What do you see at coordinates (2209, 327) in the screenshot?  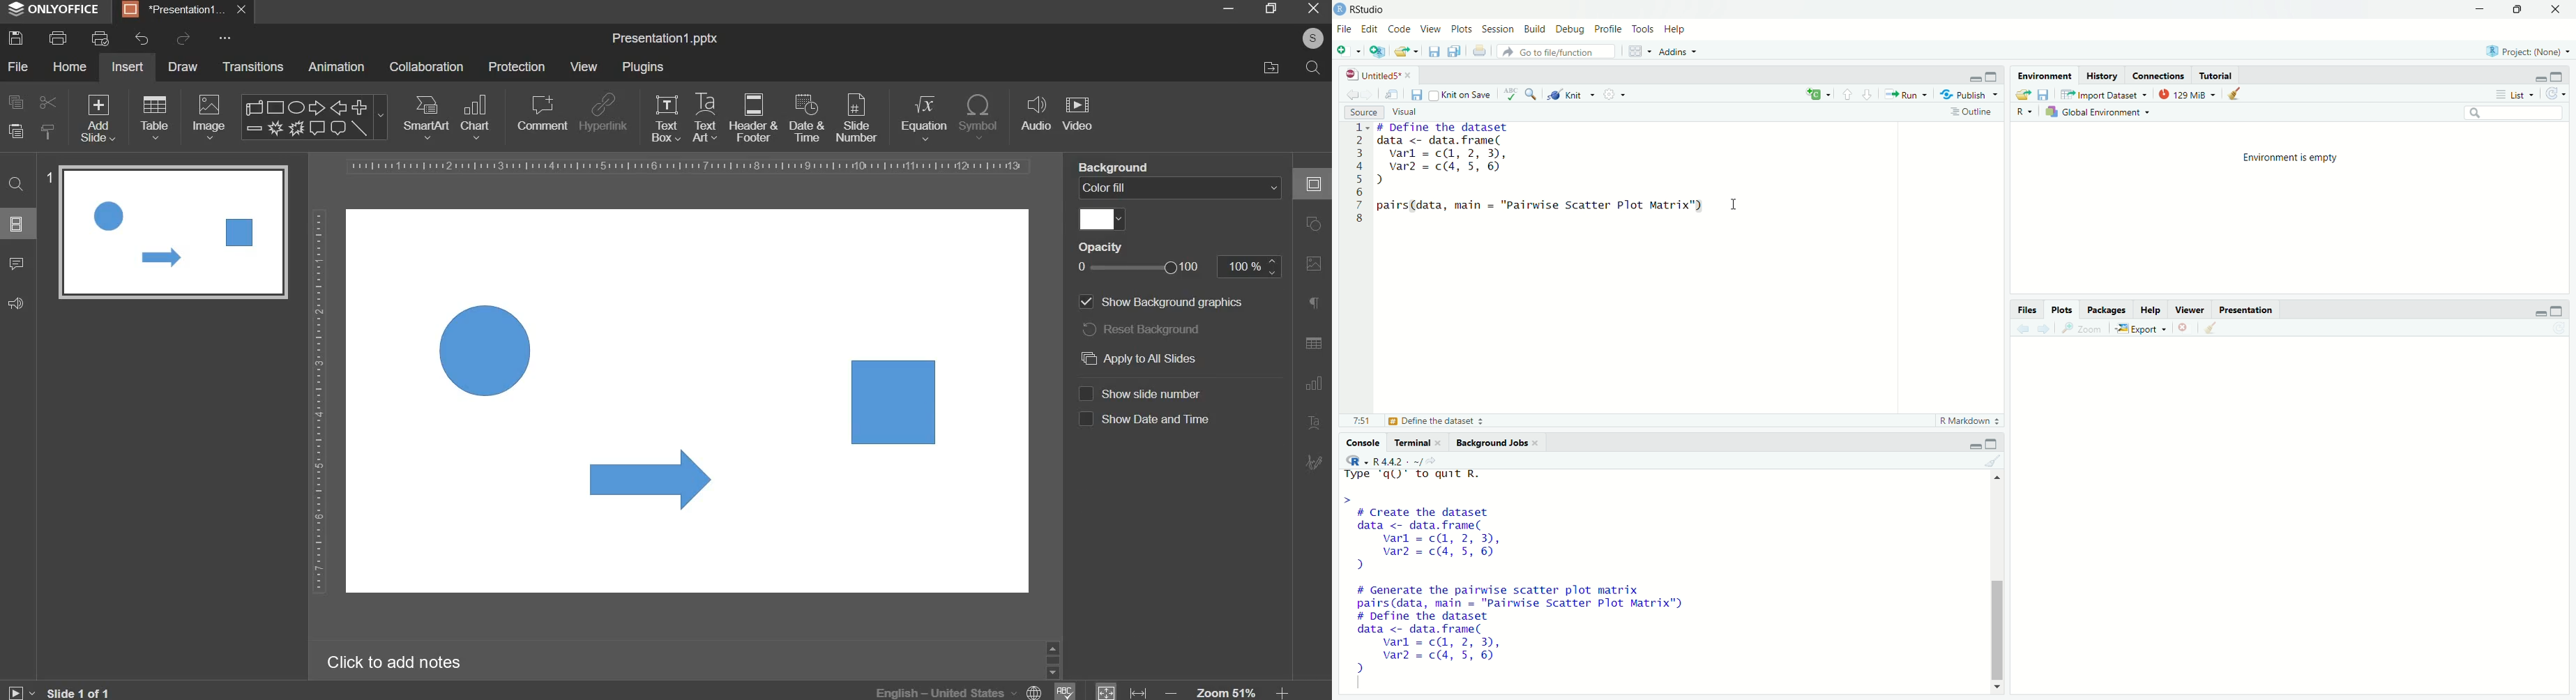 I see `Clear console (Ctrl +L)` at bounding box center [2209, 327].